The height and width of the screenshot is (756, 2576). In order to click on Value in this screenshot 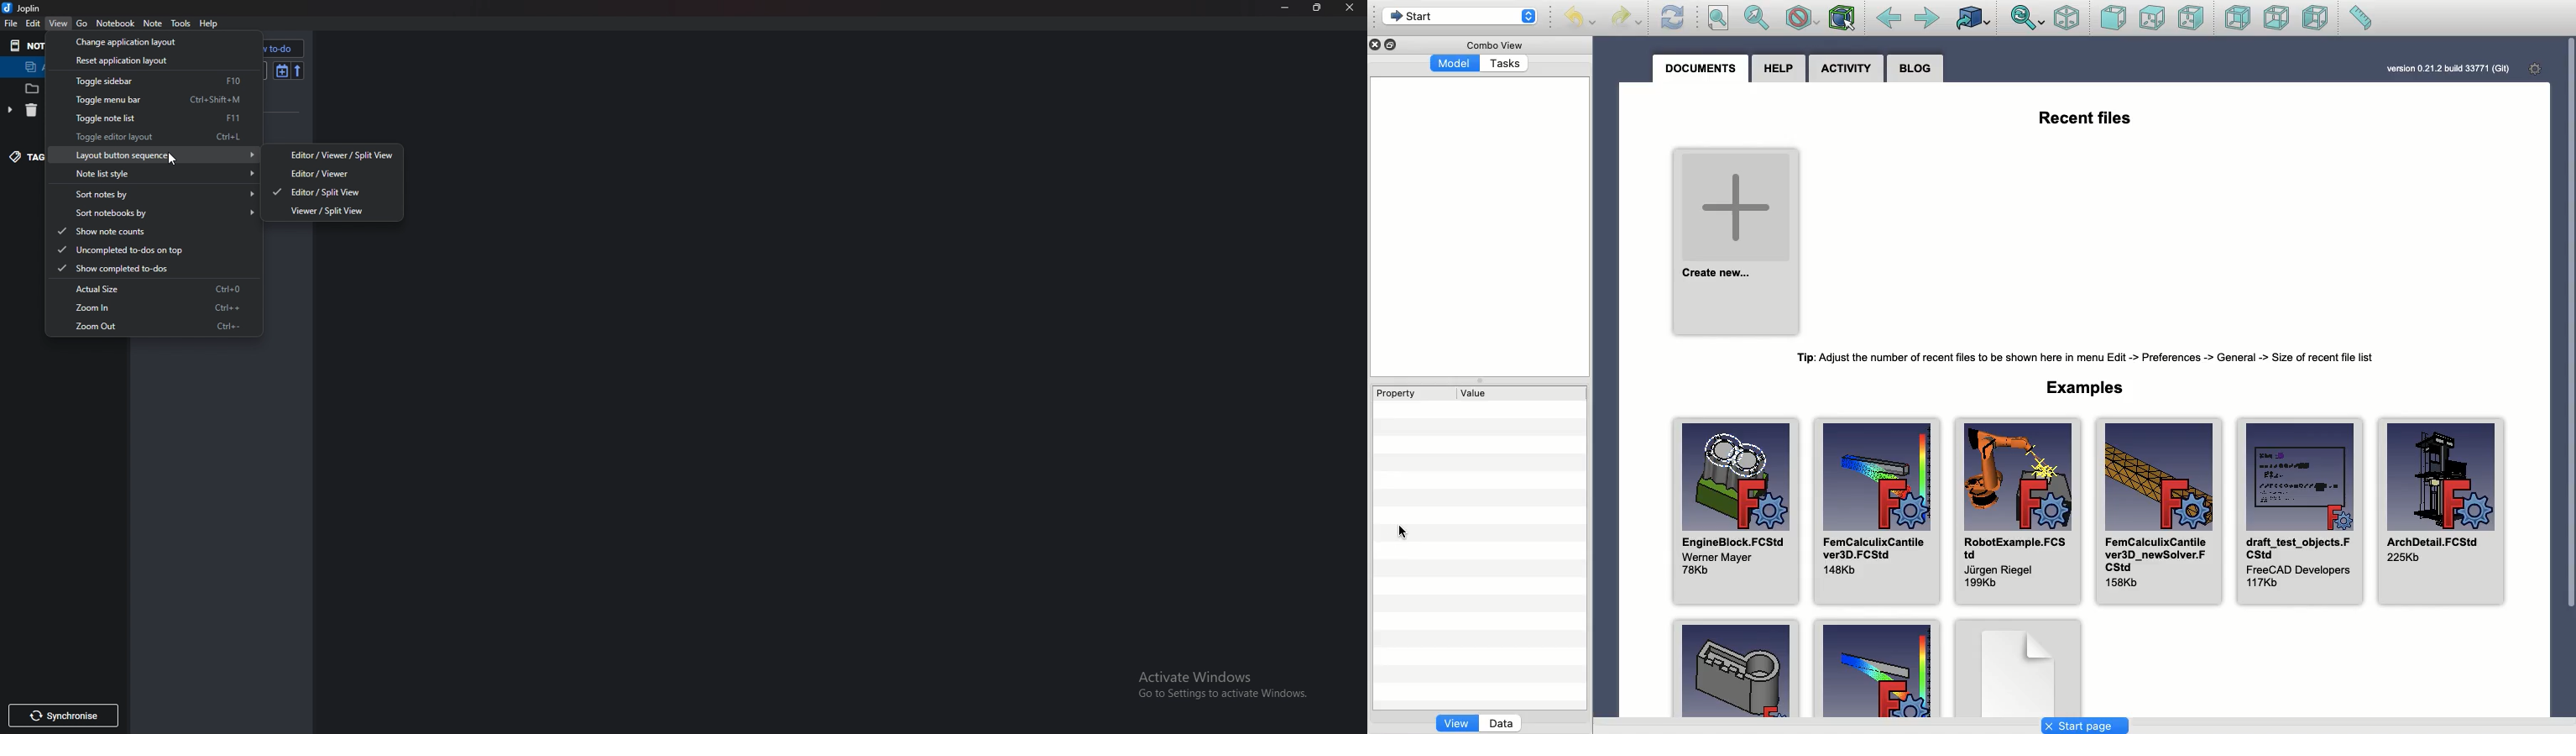, I will do `click(1472, 391)`.